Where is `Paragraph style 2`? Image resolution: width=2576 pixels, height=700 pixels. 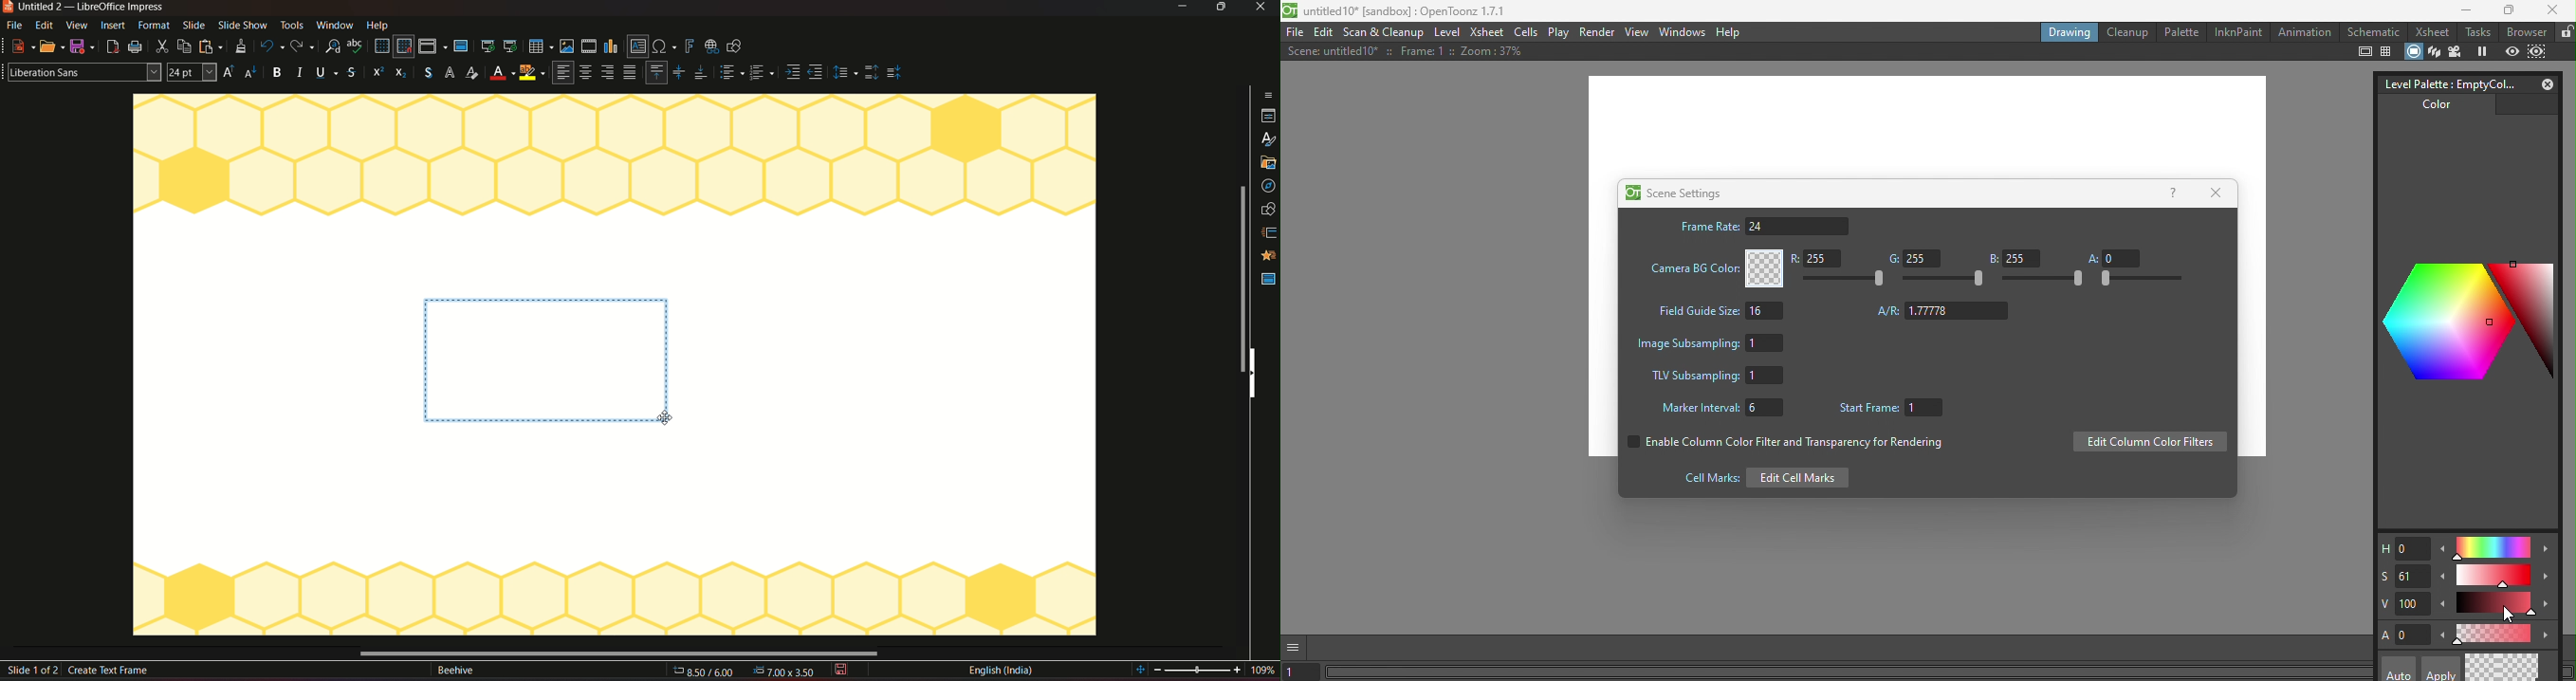 Paragraph style 2 is located at coordinates (764, 73).